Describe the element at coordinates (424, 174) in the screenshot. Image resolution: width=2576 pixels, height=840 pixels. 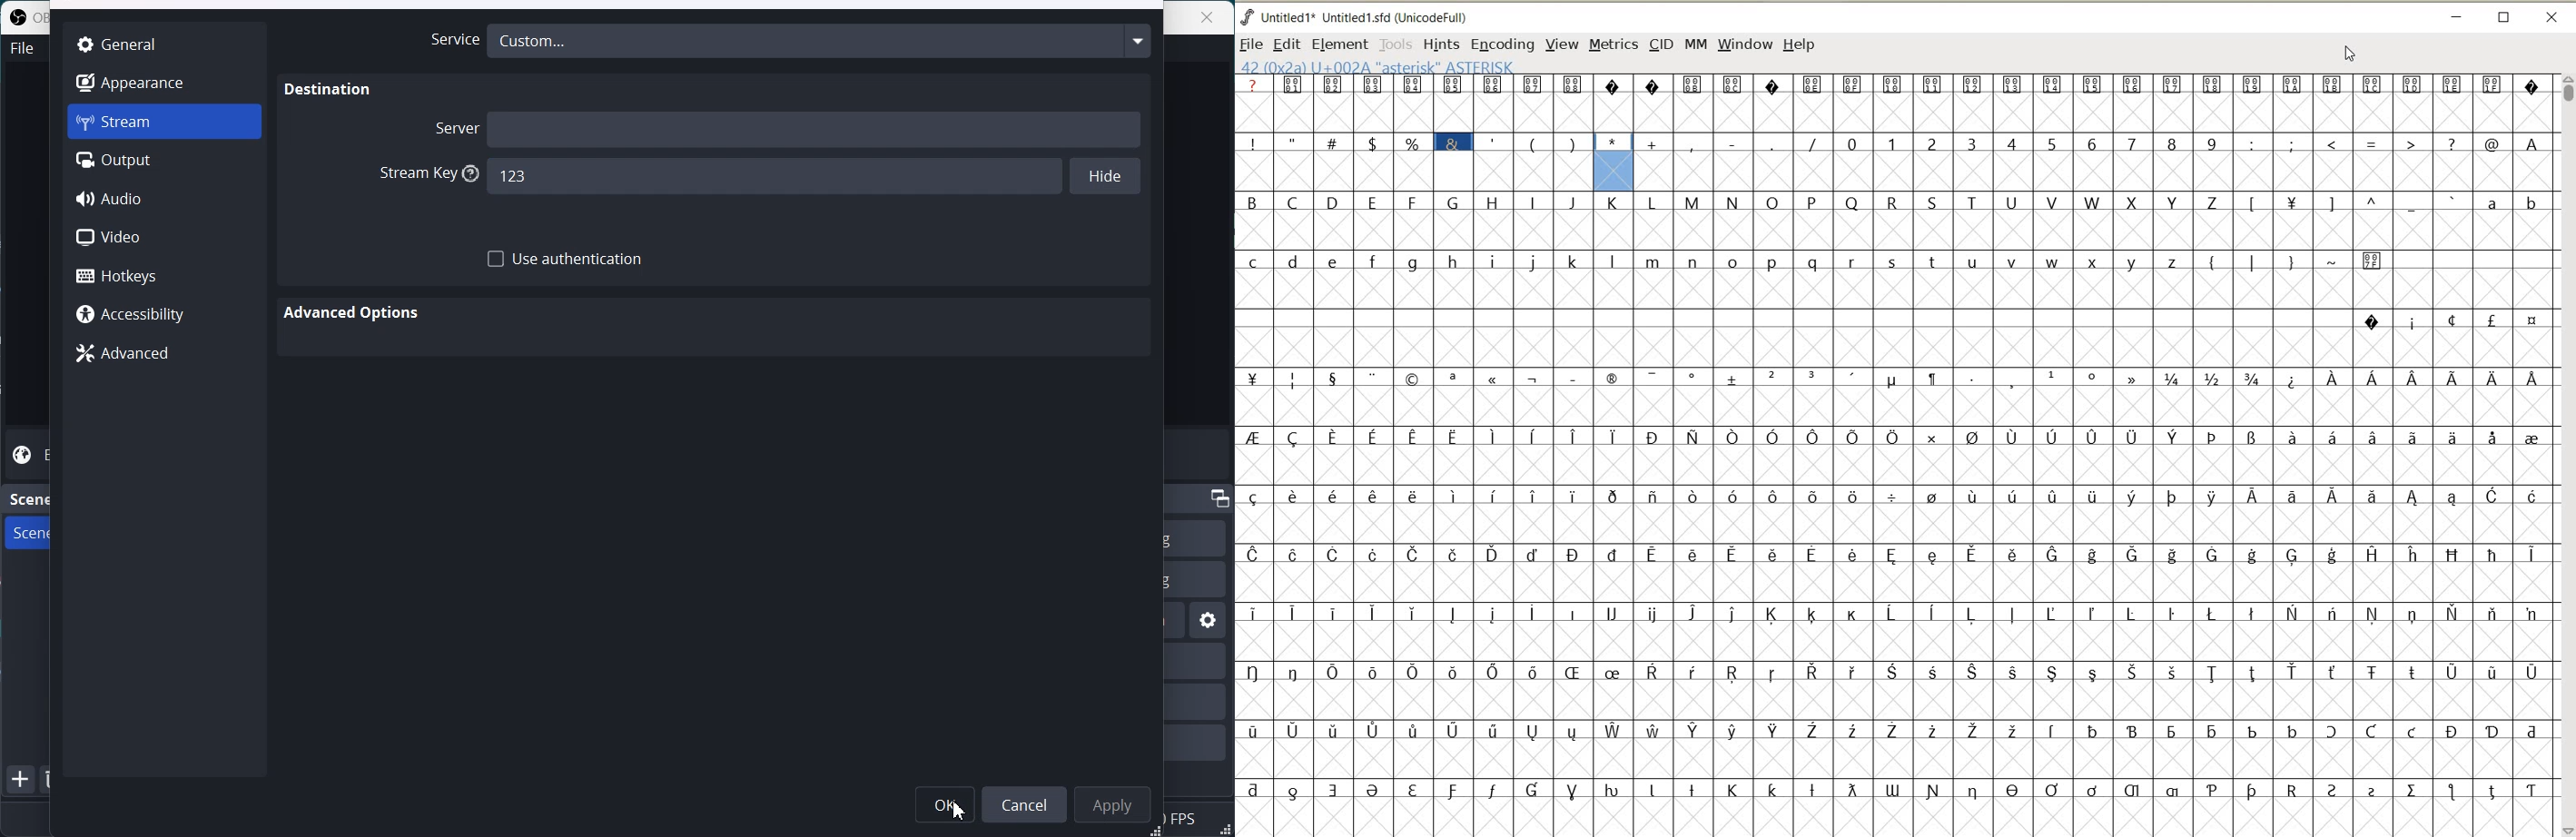
I see `Stream Key ` at that location.